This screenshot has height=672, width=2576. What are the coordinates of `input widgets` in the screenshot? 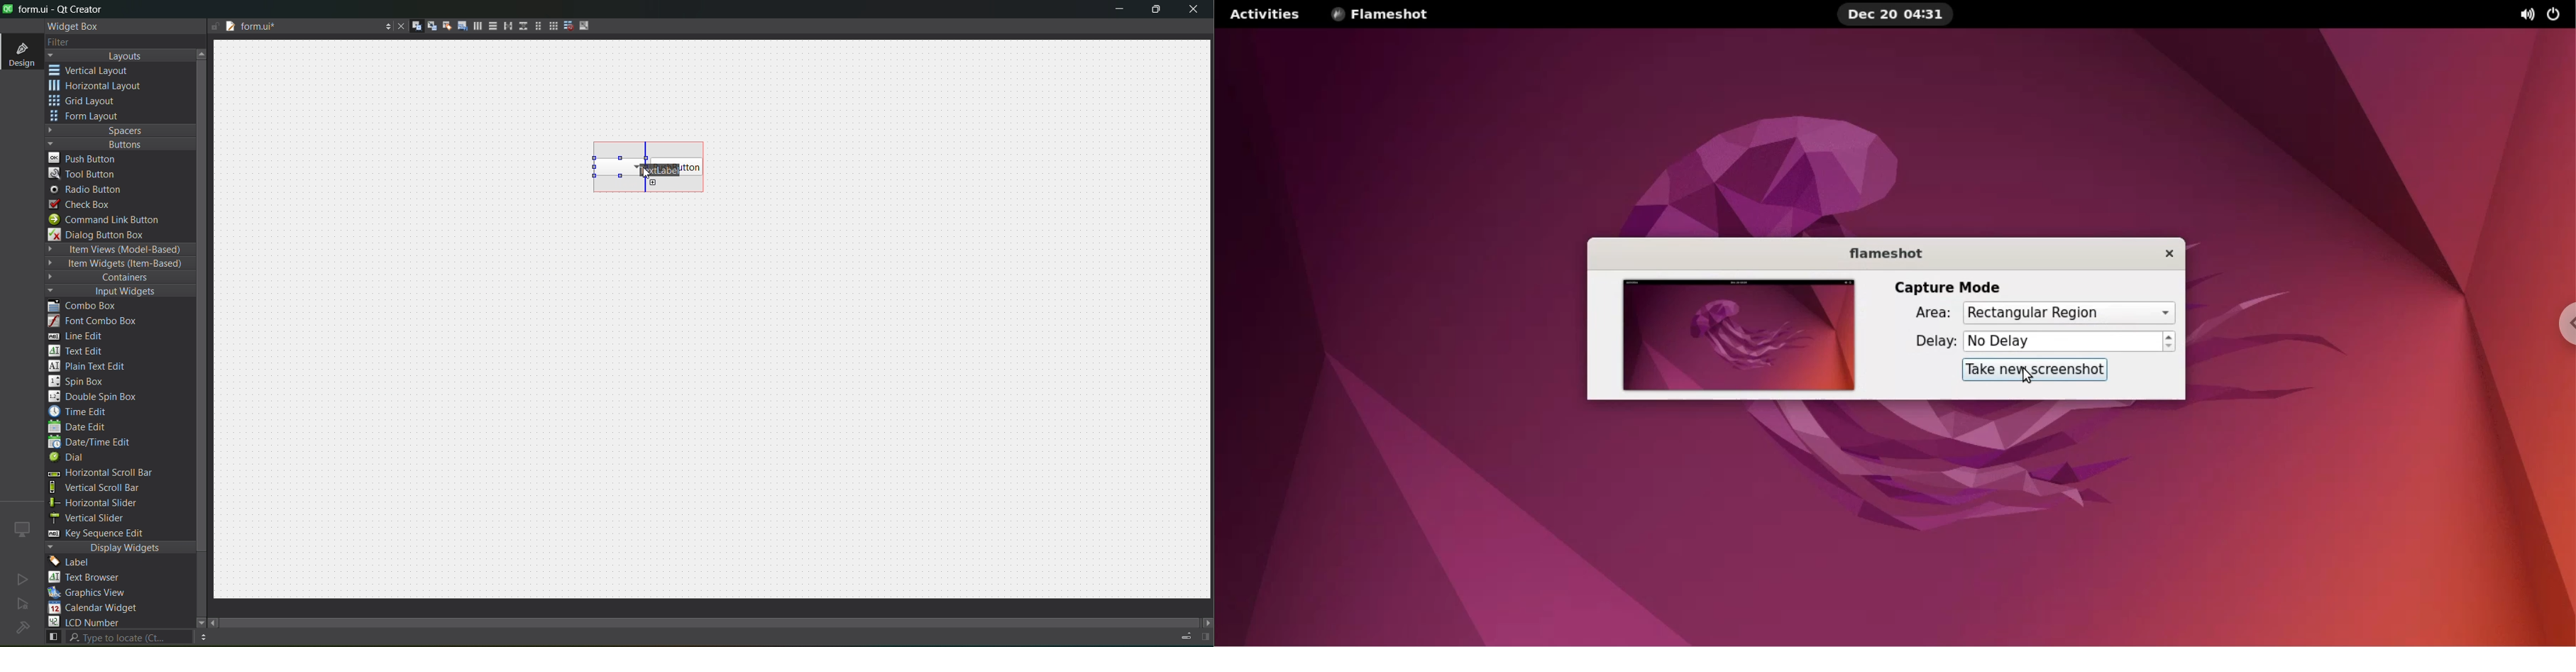 It's located at (114, 292).